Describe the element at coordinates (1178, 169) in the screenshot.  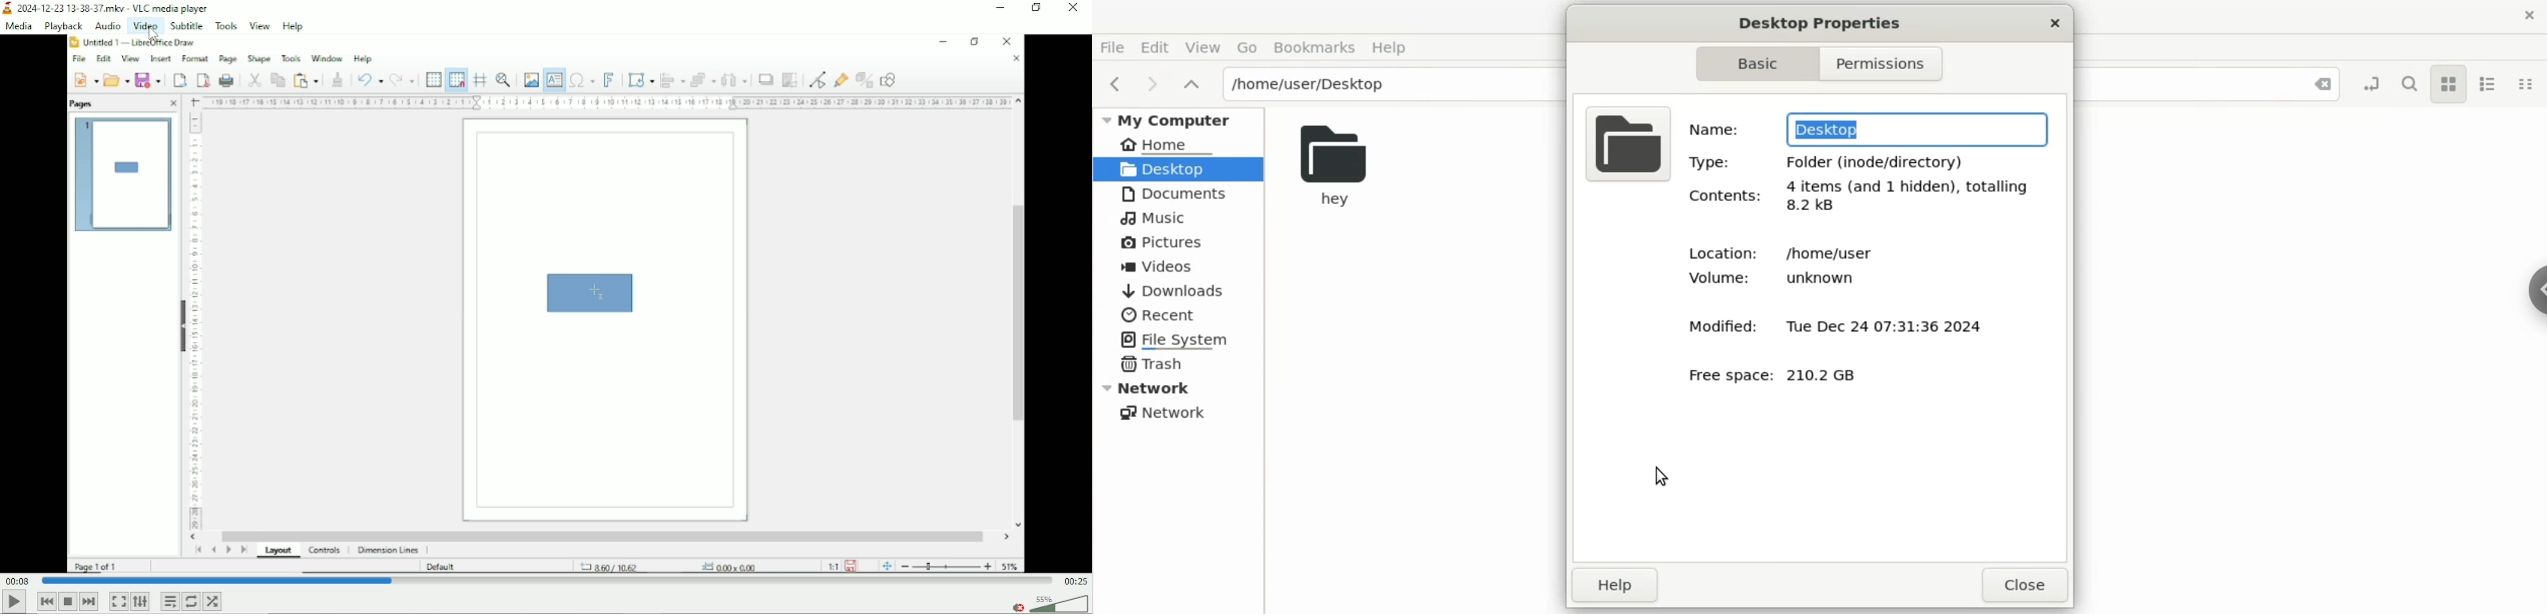
I see `desktop` at that location.